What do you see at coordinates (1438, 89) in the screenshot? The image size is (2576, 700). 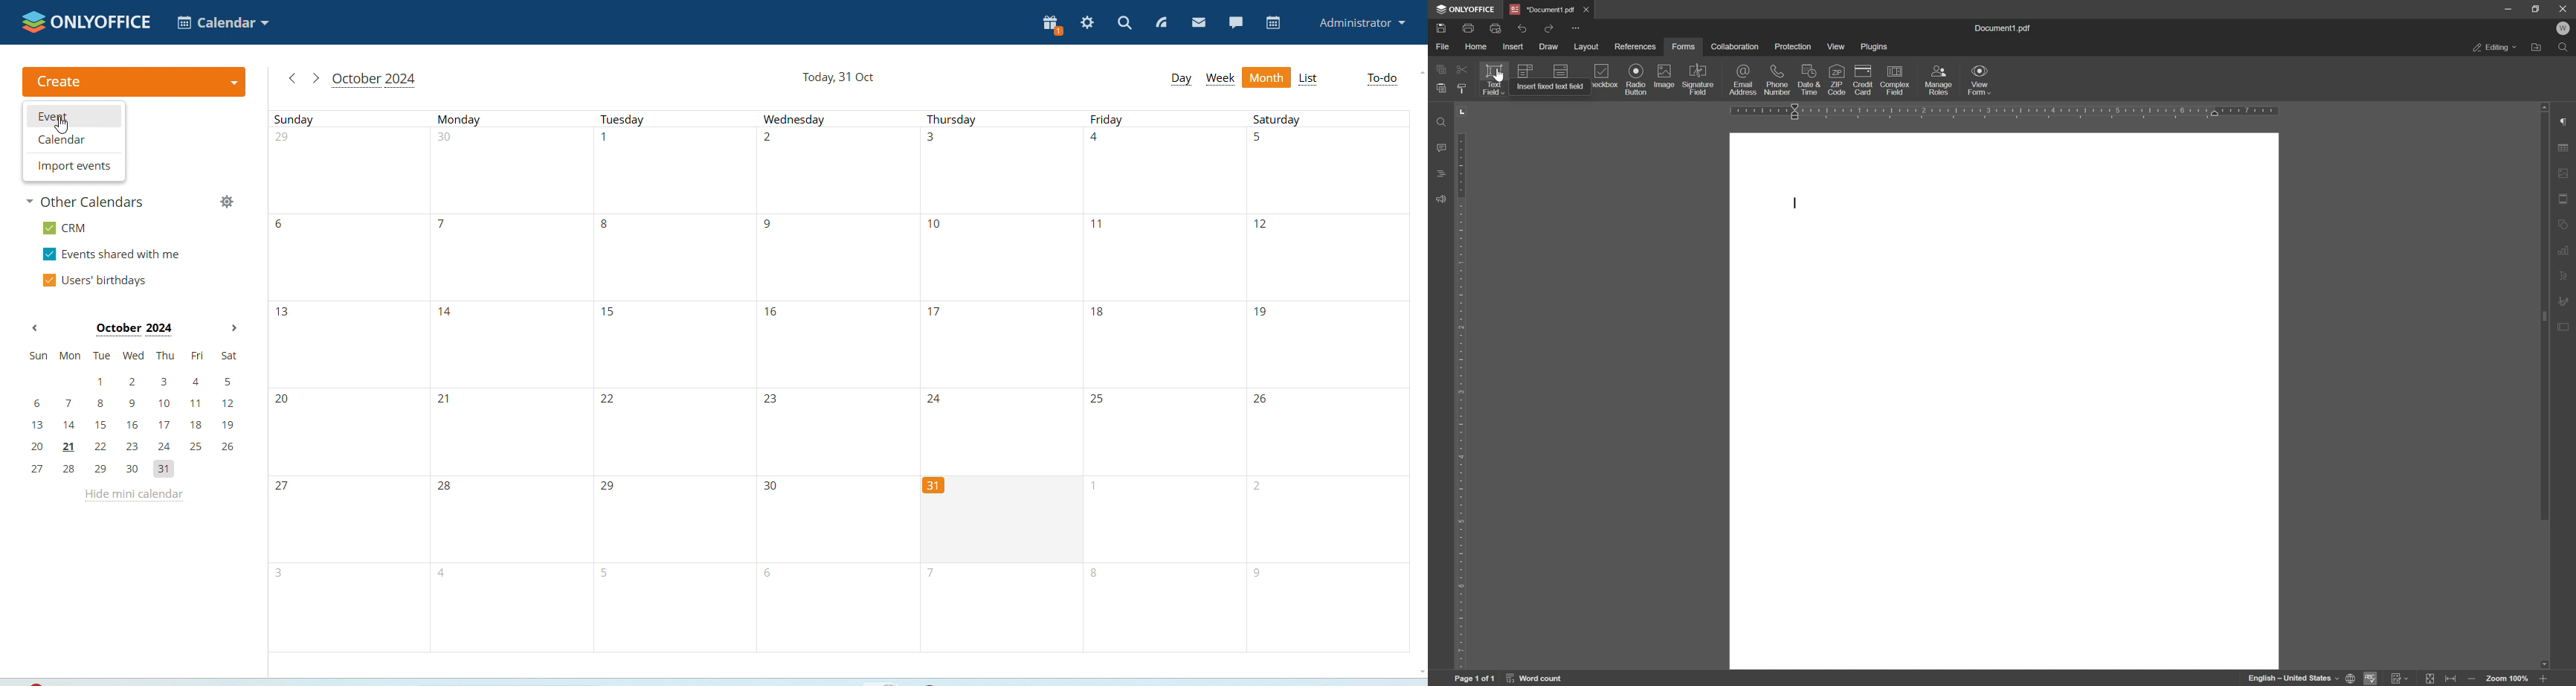 I see `paste` at bounding box center [1438, 89].